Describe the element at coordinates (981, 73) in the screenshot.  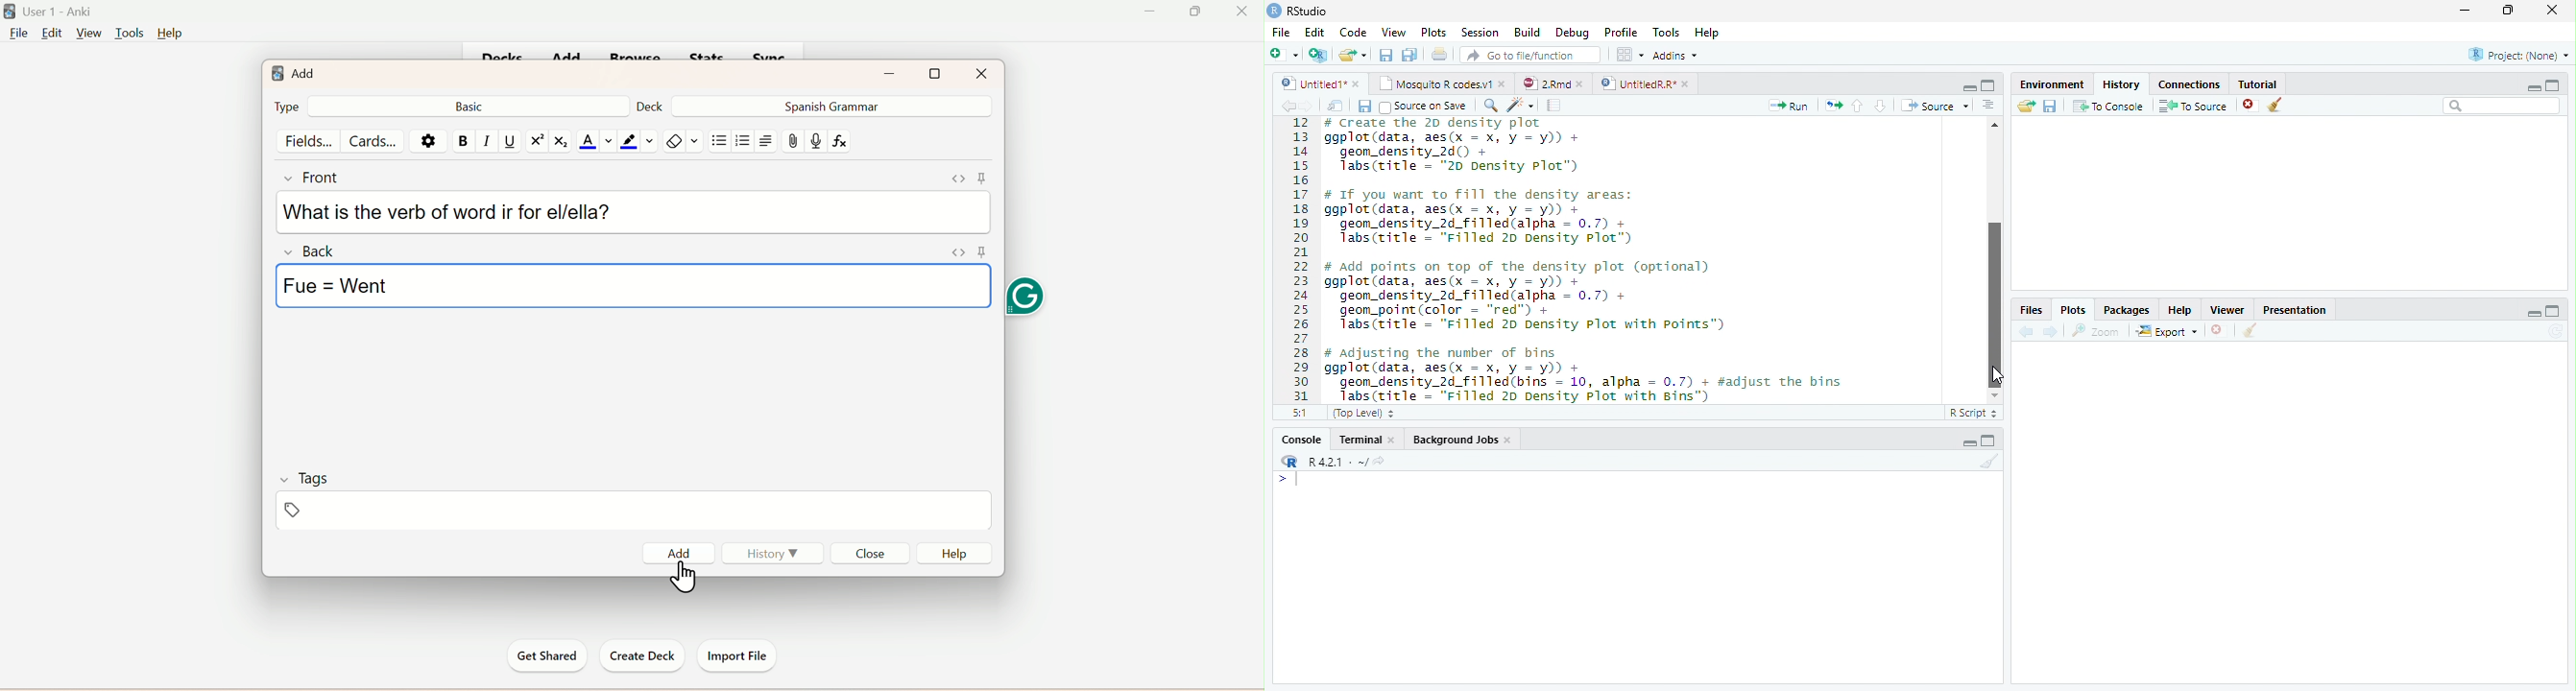
I see `Close` at that location.